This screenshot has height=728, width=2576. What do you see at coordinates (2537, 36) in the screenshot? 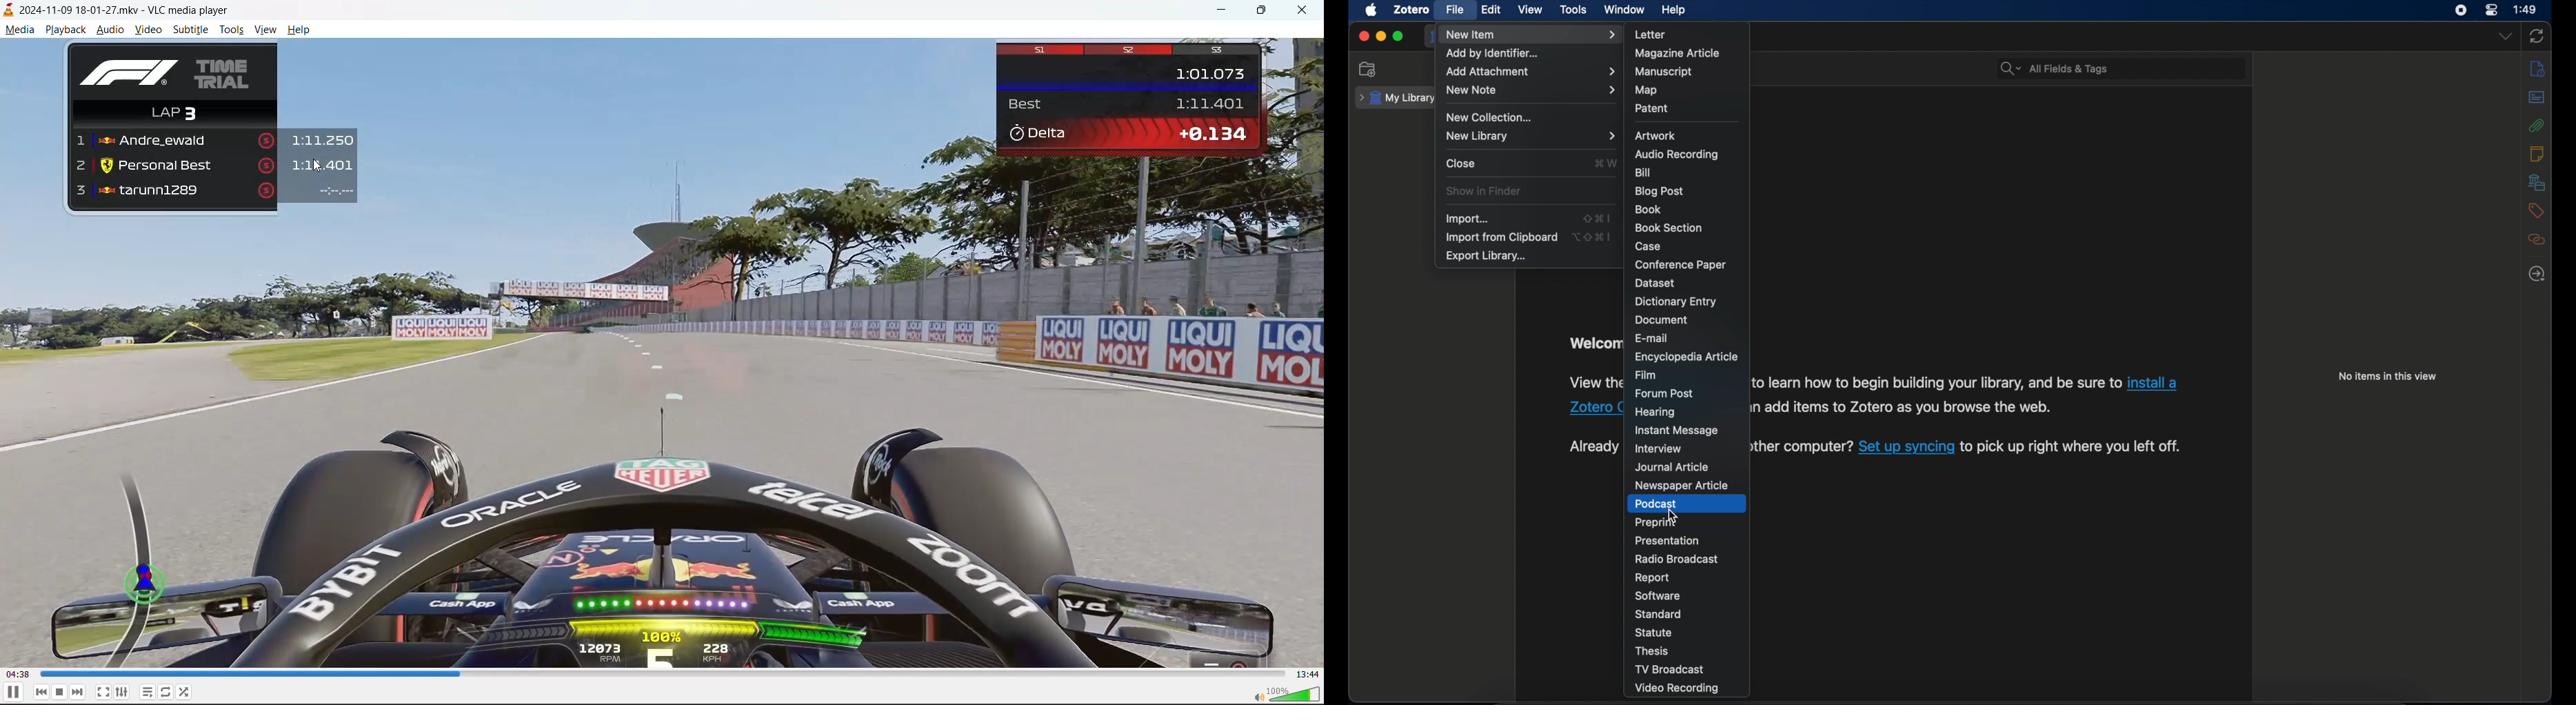
I see `sync` at bounding box center [2537, 36].